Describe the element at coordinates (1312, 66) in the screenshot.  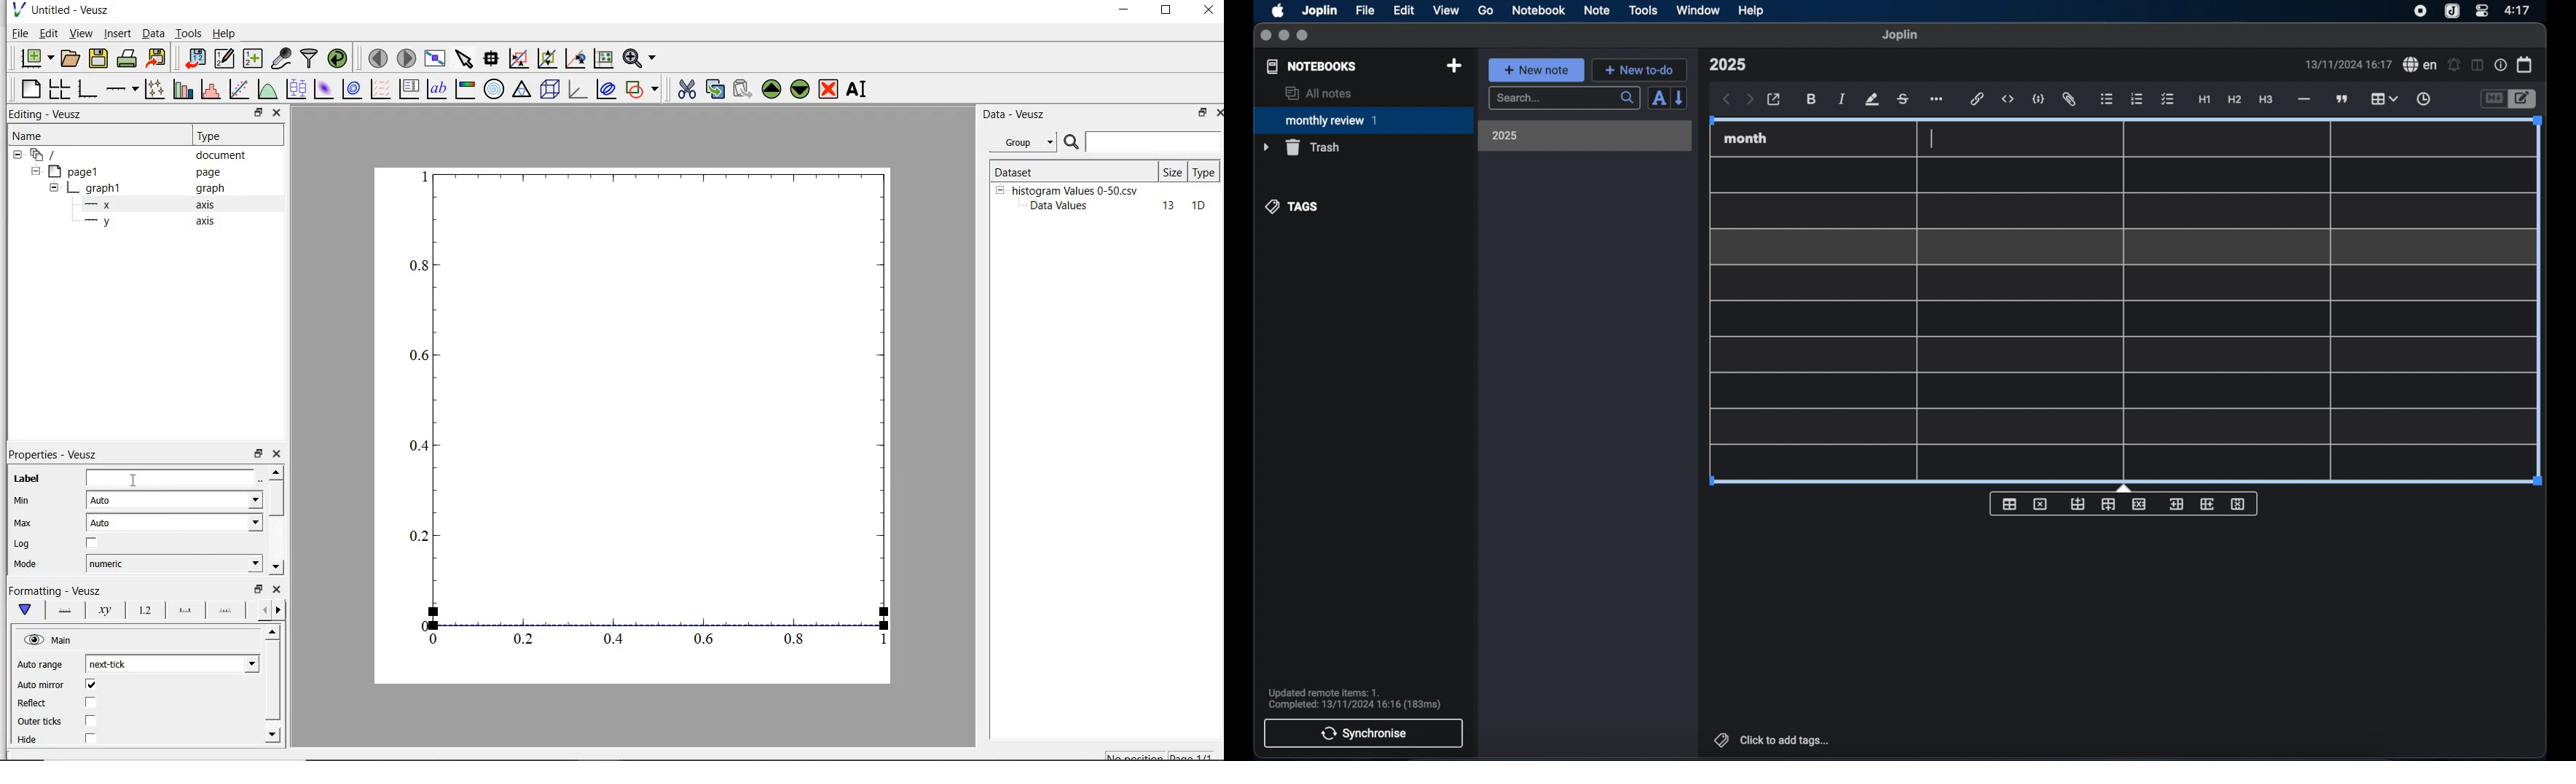
I see `notebooks` at that location.